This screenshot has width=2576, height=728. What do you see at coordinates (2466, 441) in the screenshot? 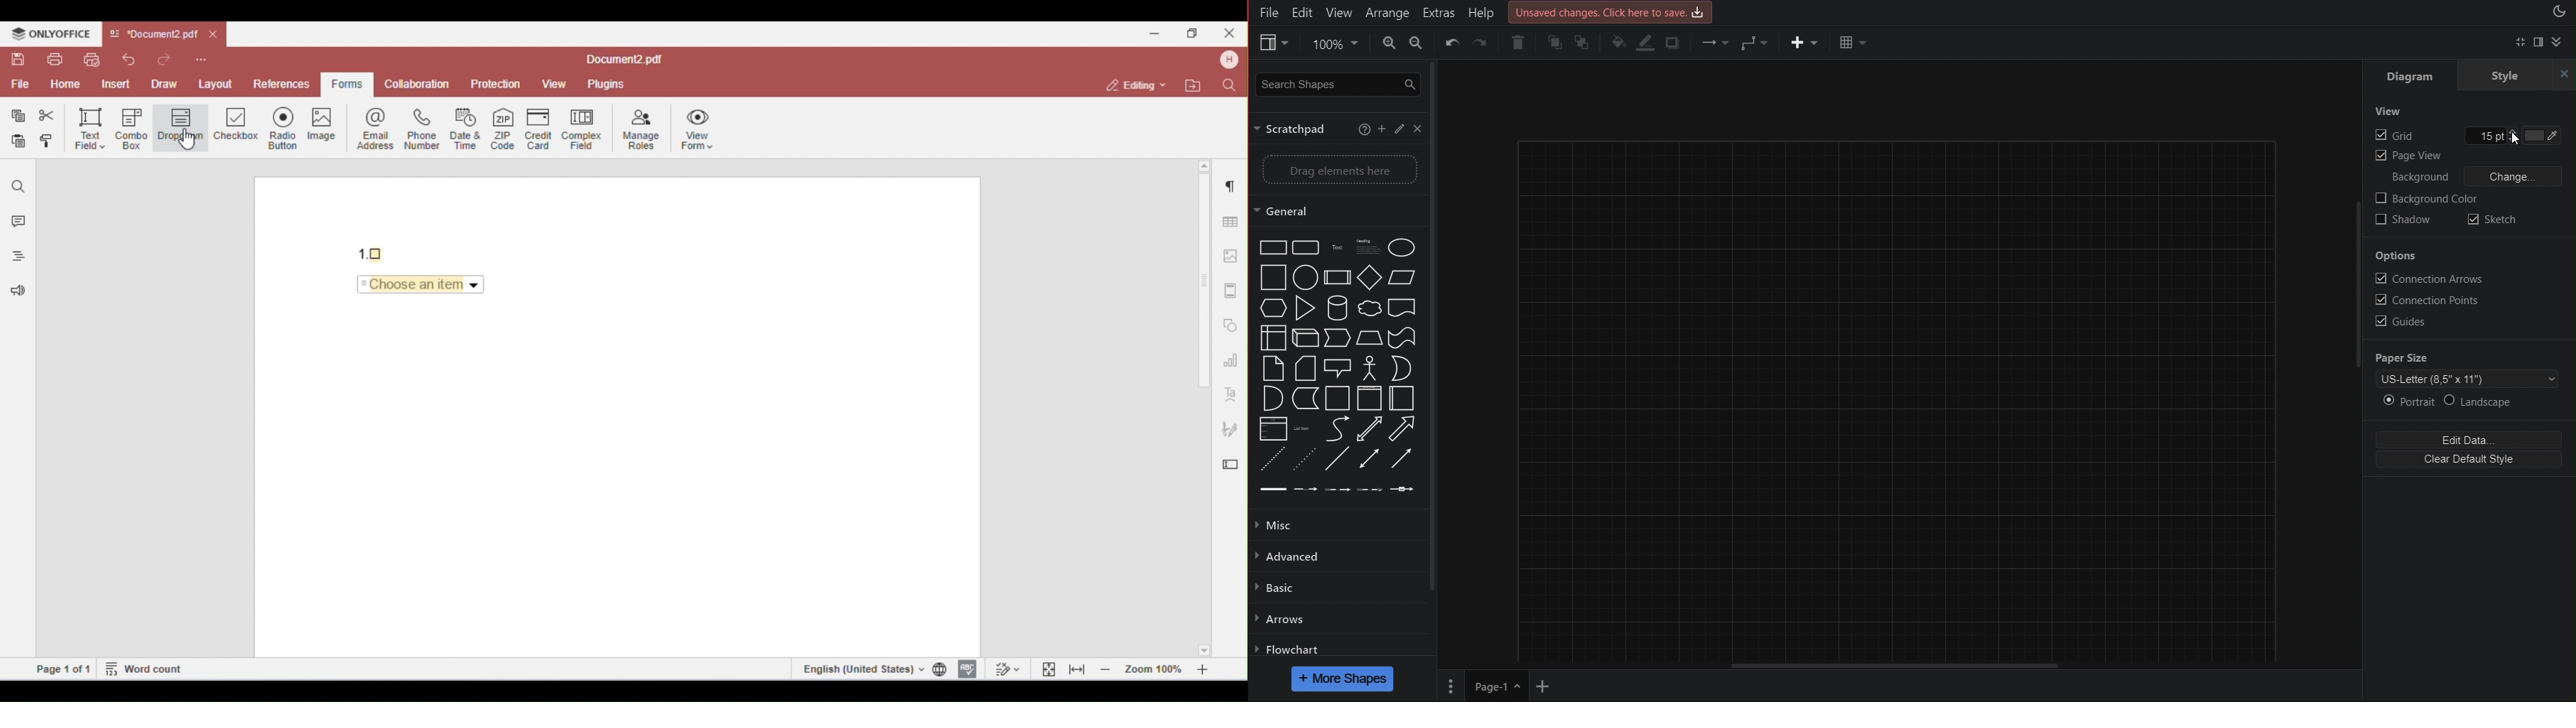
I see `Edit Data` at bounding box center [2466, 441].